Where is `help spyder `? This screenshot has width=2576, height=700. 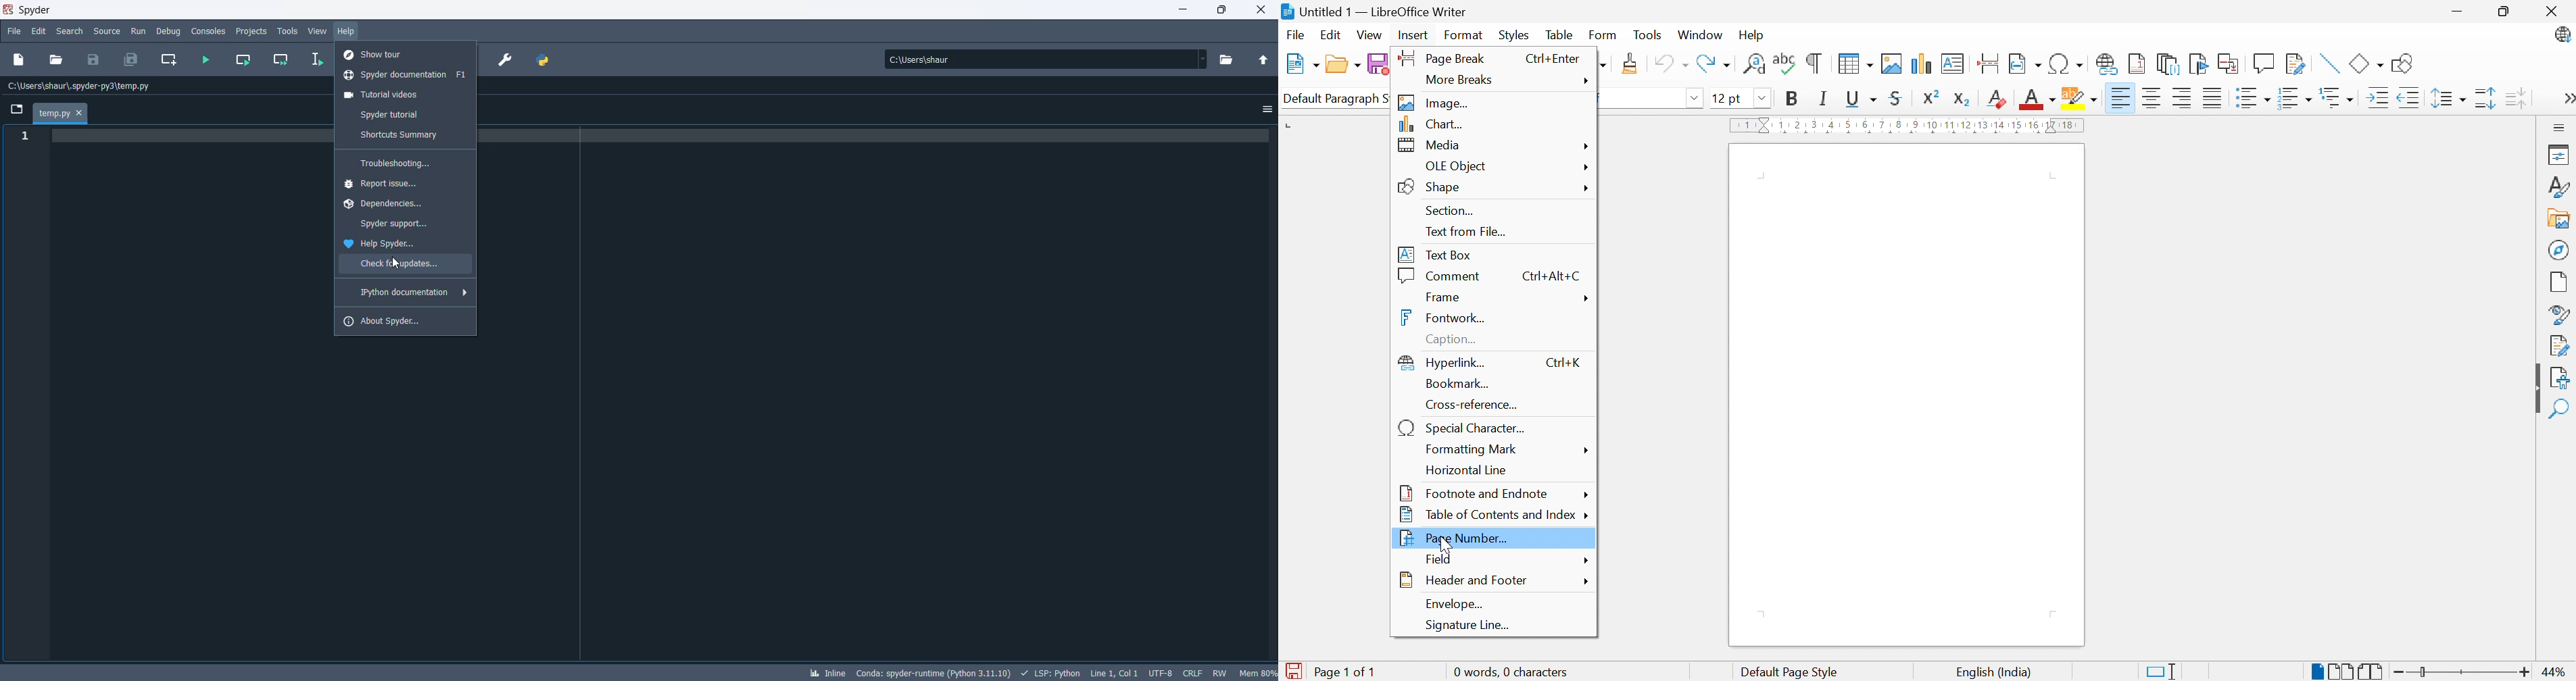 help spyder  is located at coordinates (408, 245).